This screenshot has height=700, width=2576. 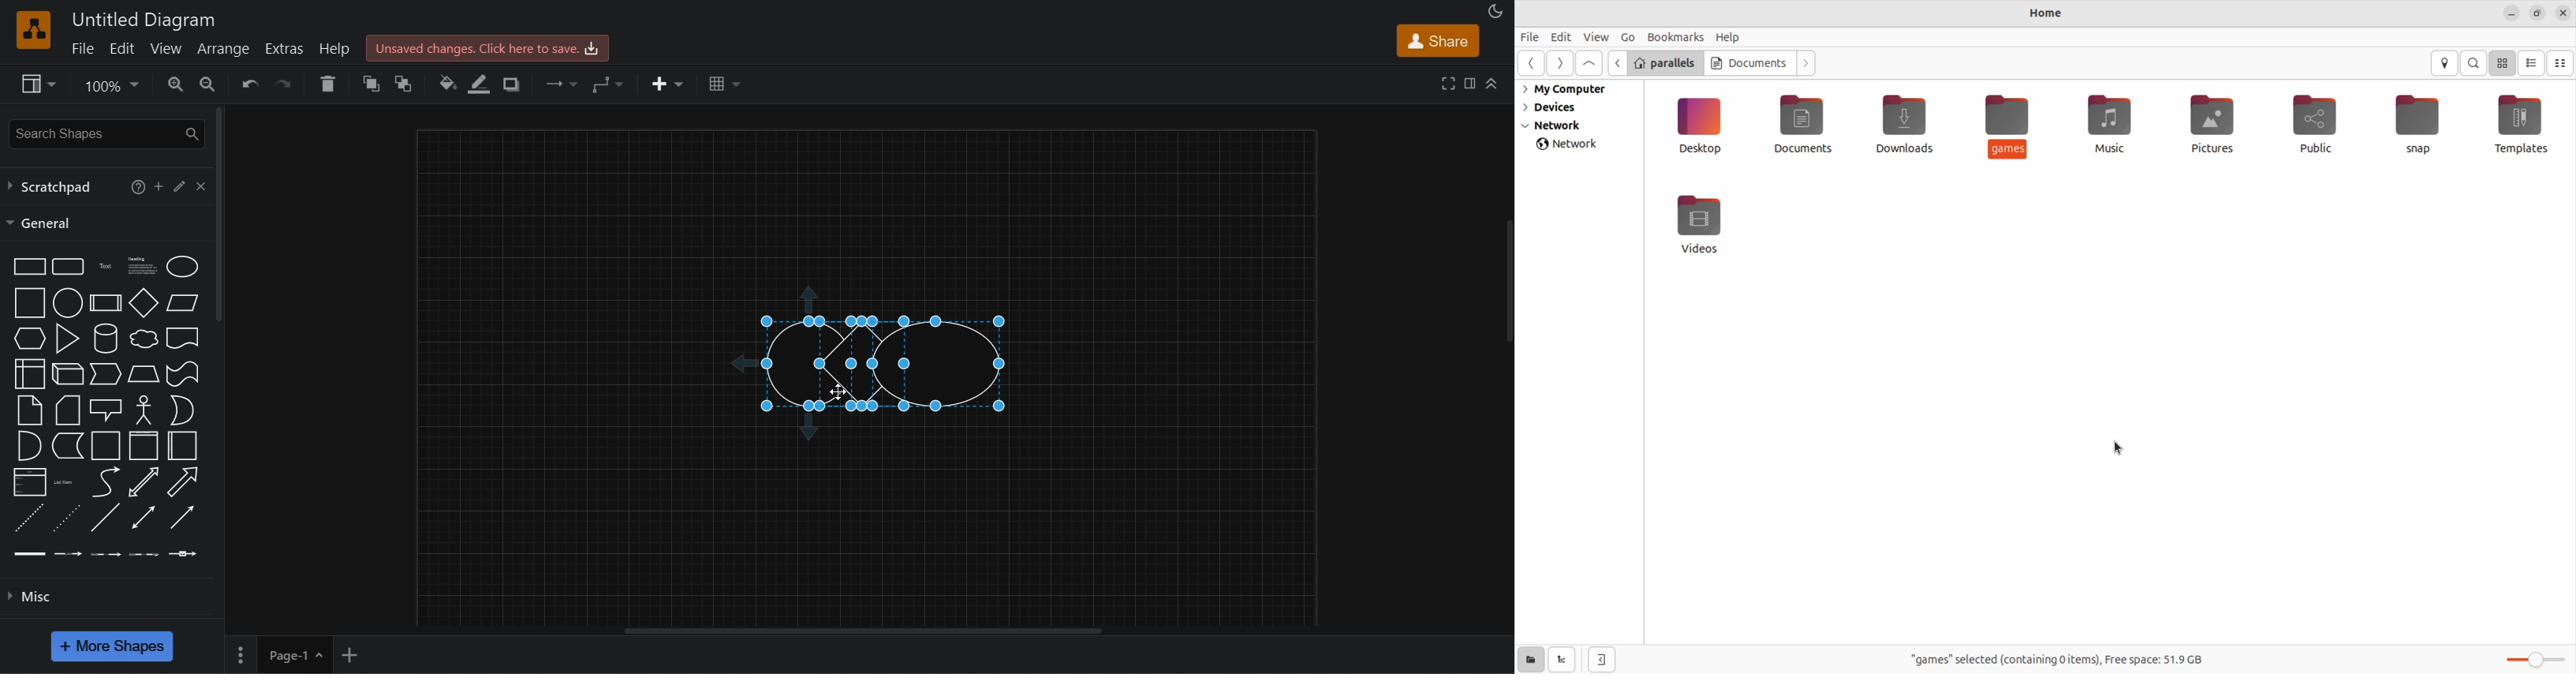 I want to click on process, so click(x=106, y=303).